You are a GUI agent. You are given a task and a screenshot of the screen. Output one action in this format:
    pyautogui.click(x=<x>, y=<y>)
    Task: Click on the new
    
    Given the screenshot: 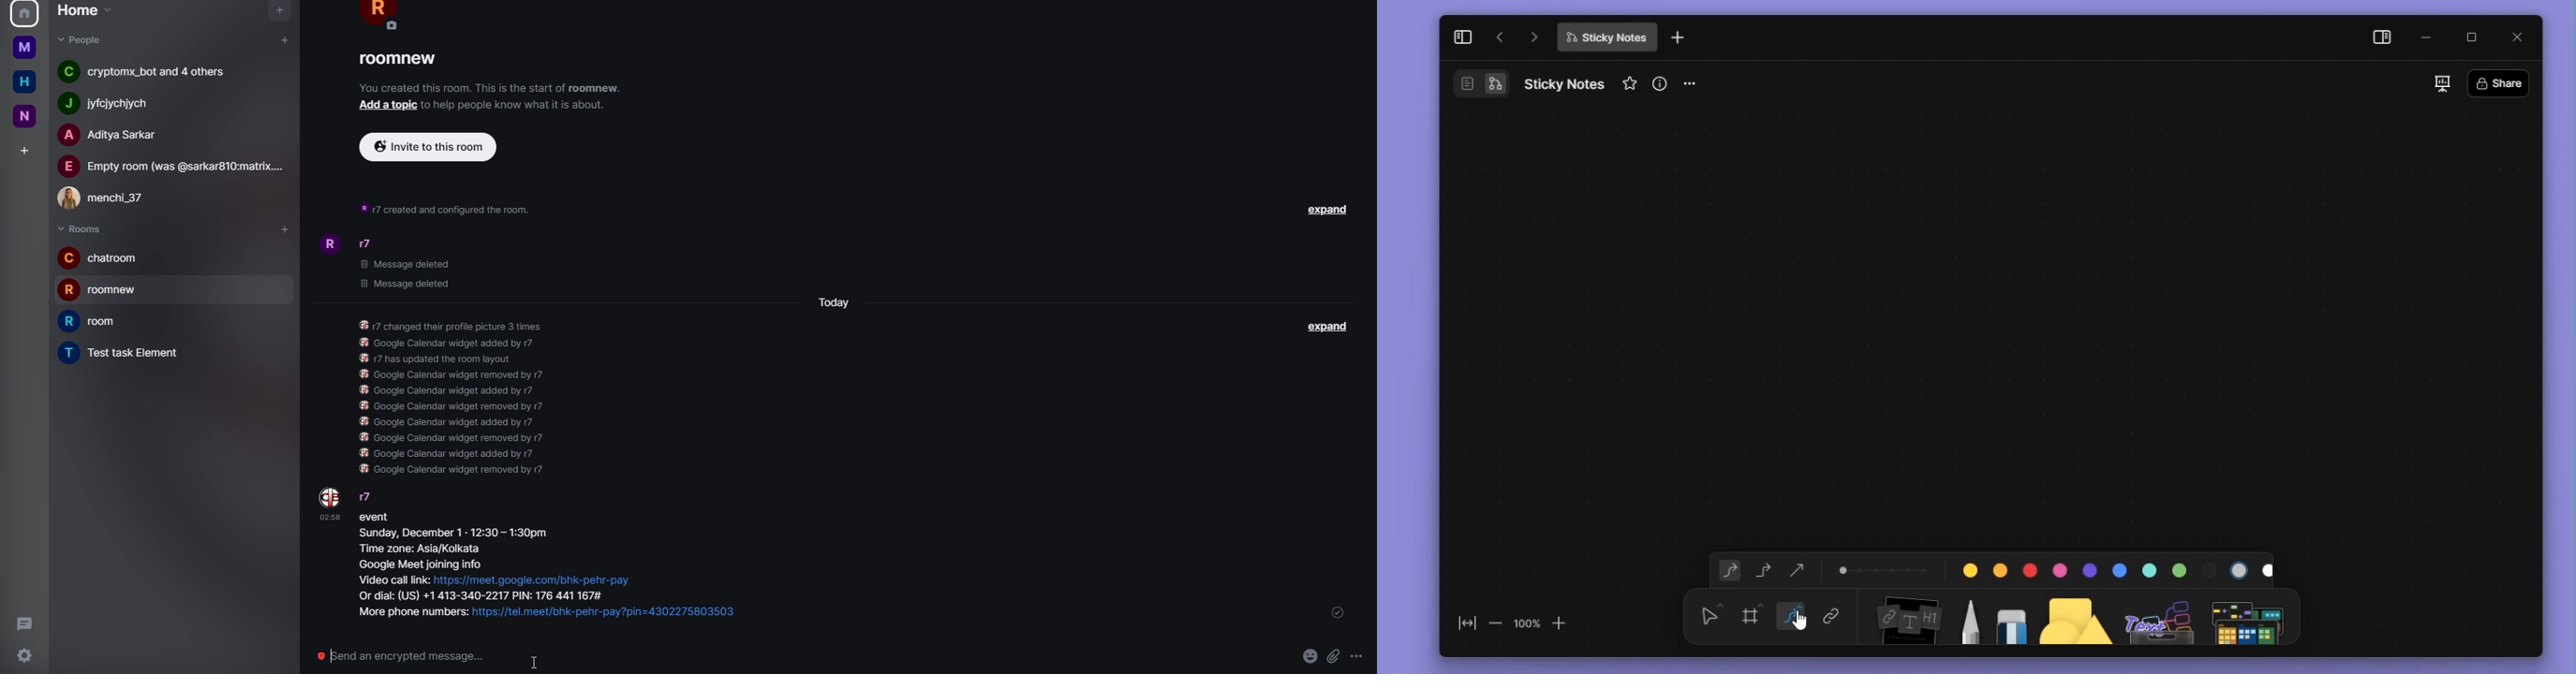 What is the action you would take?
    pyautogui.click(x=23, y=116)
    